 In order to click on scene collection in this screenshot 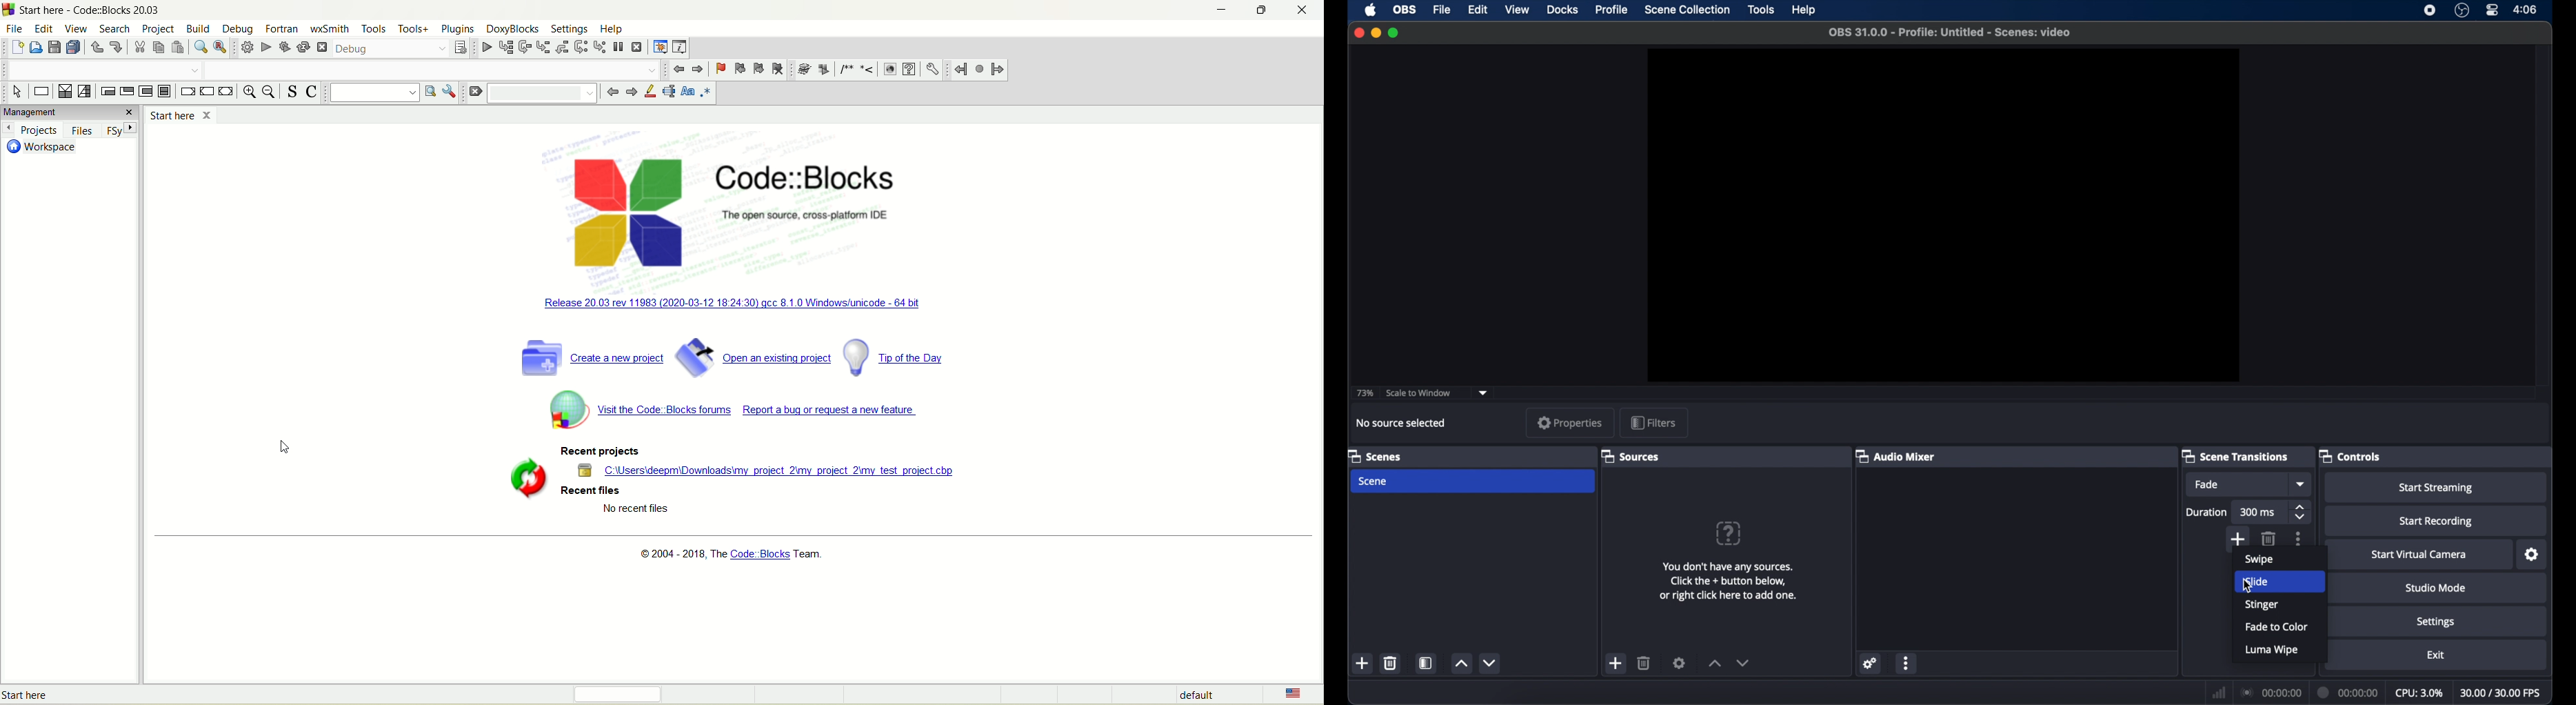, I will do `click(1687, 10)`.